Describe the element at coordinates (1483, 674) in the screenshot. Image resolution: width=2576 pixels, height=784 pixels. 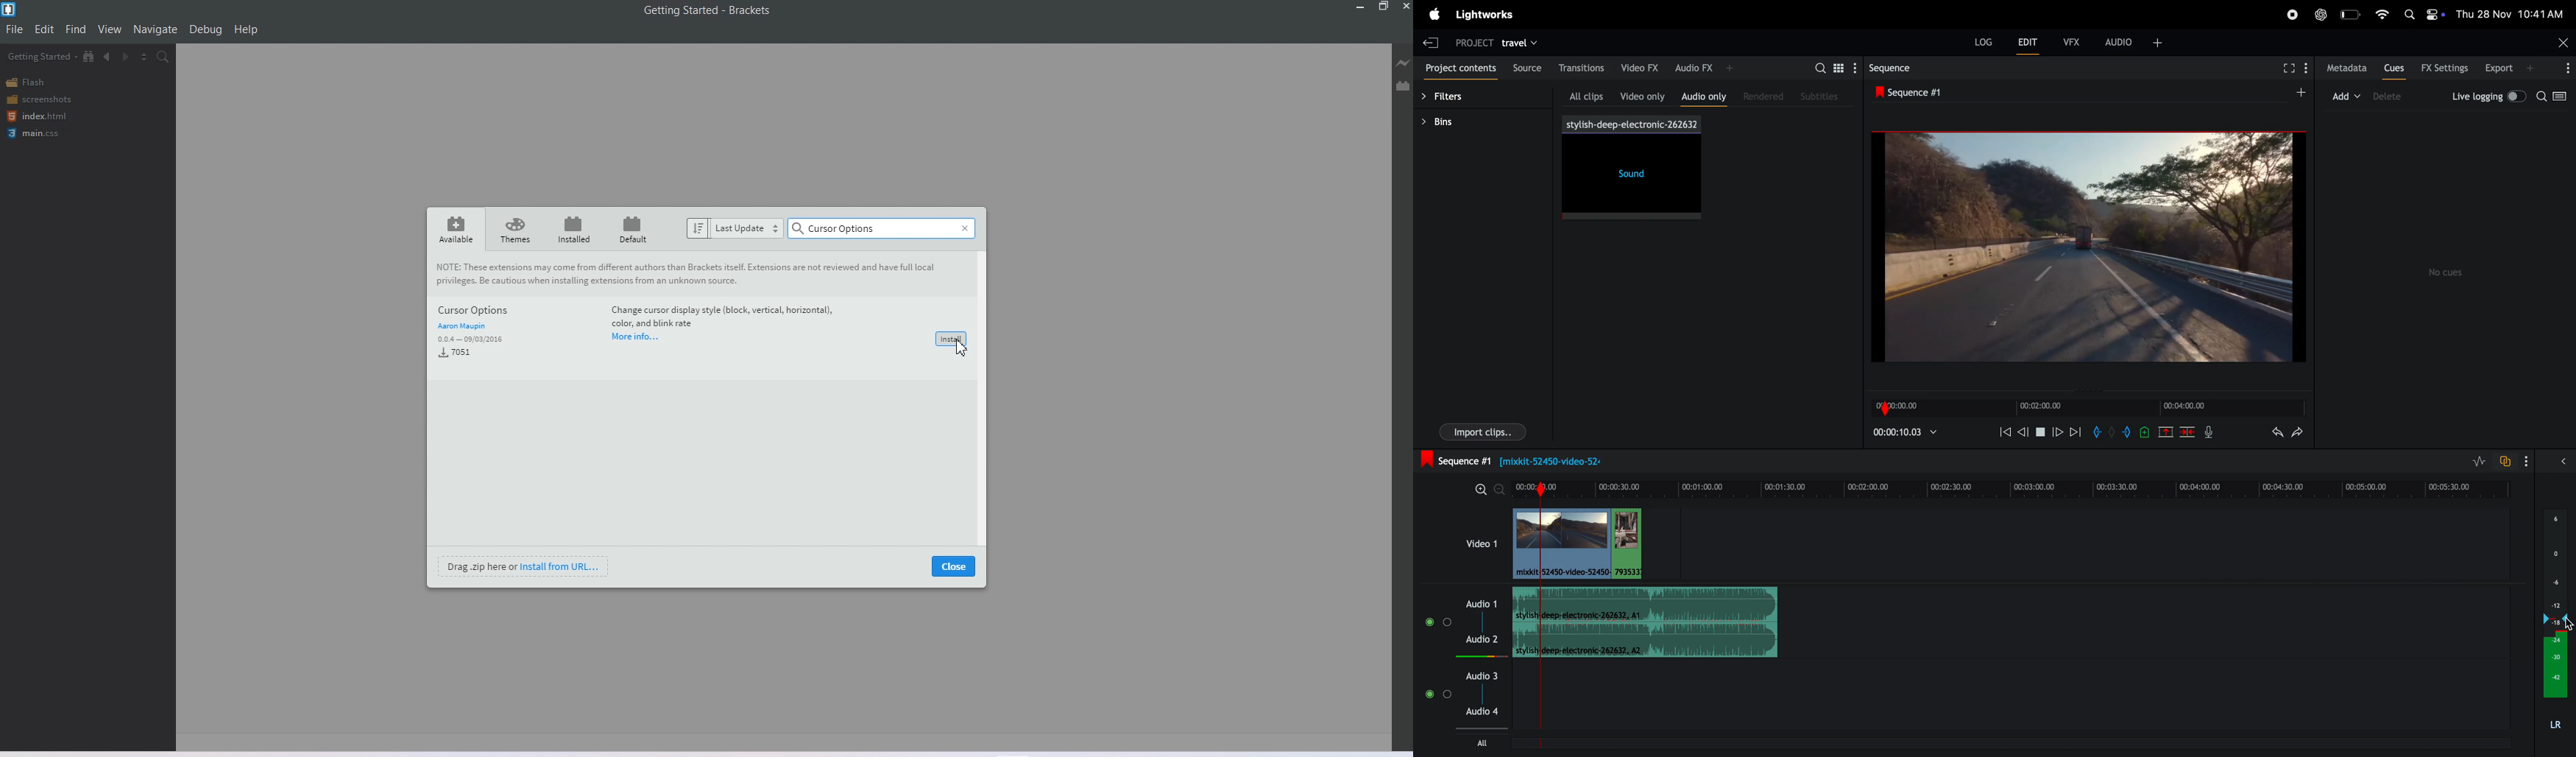
I see `audio 3` at that location.